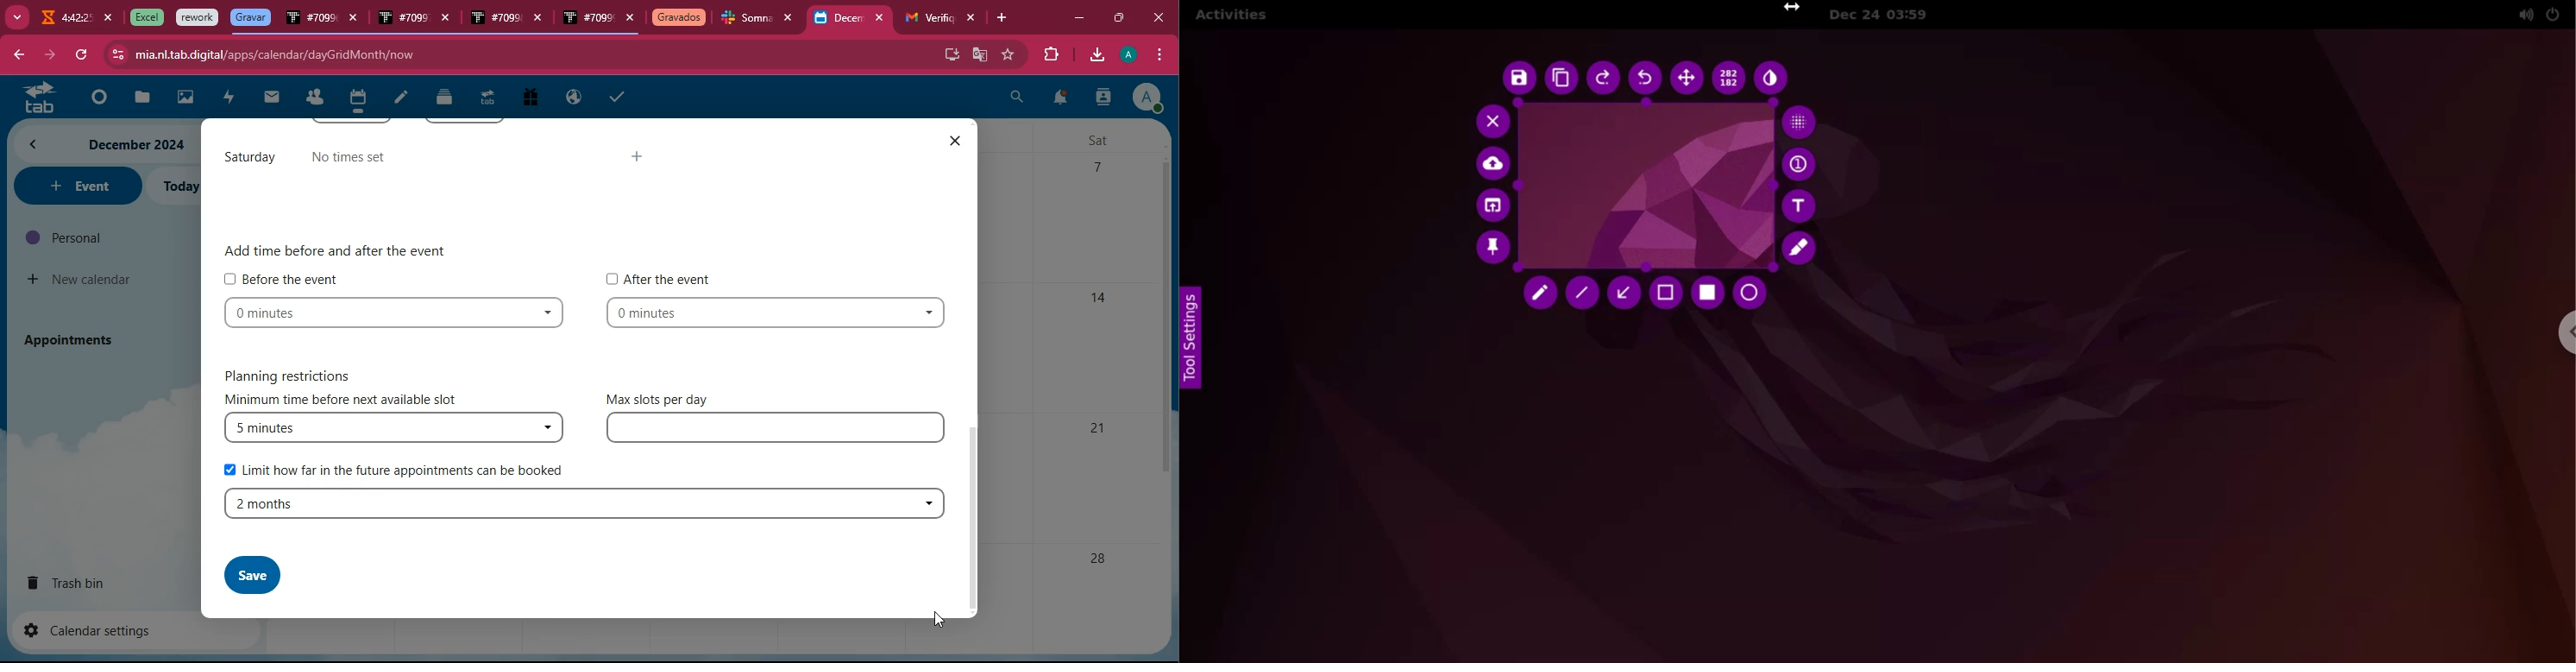 This screenshot has width=2576, height=672. What do you see at coordinates (1078, 19) in the screenshot?
I see `minimize` at bounding box center [1078, 19].